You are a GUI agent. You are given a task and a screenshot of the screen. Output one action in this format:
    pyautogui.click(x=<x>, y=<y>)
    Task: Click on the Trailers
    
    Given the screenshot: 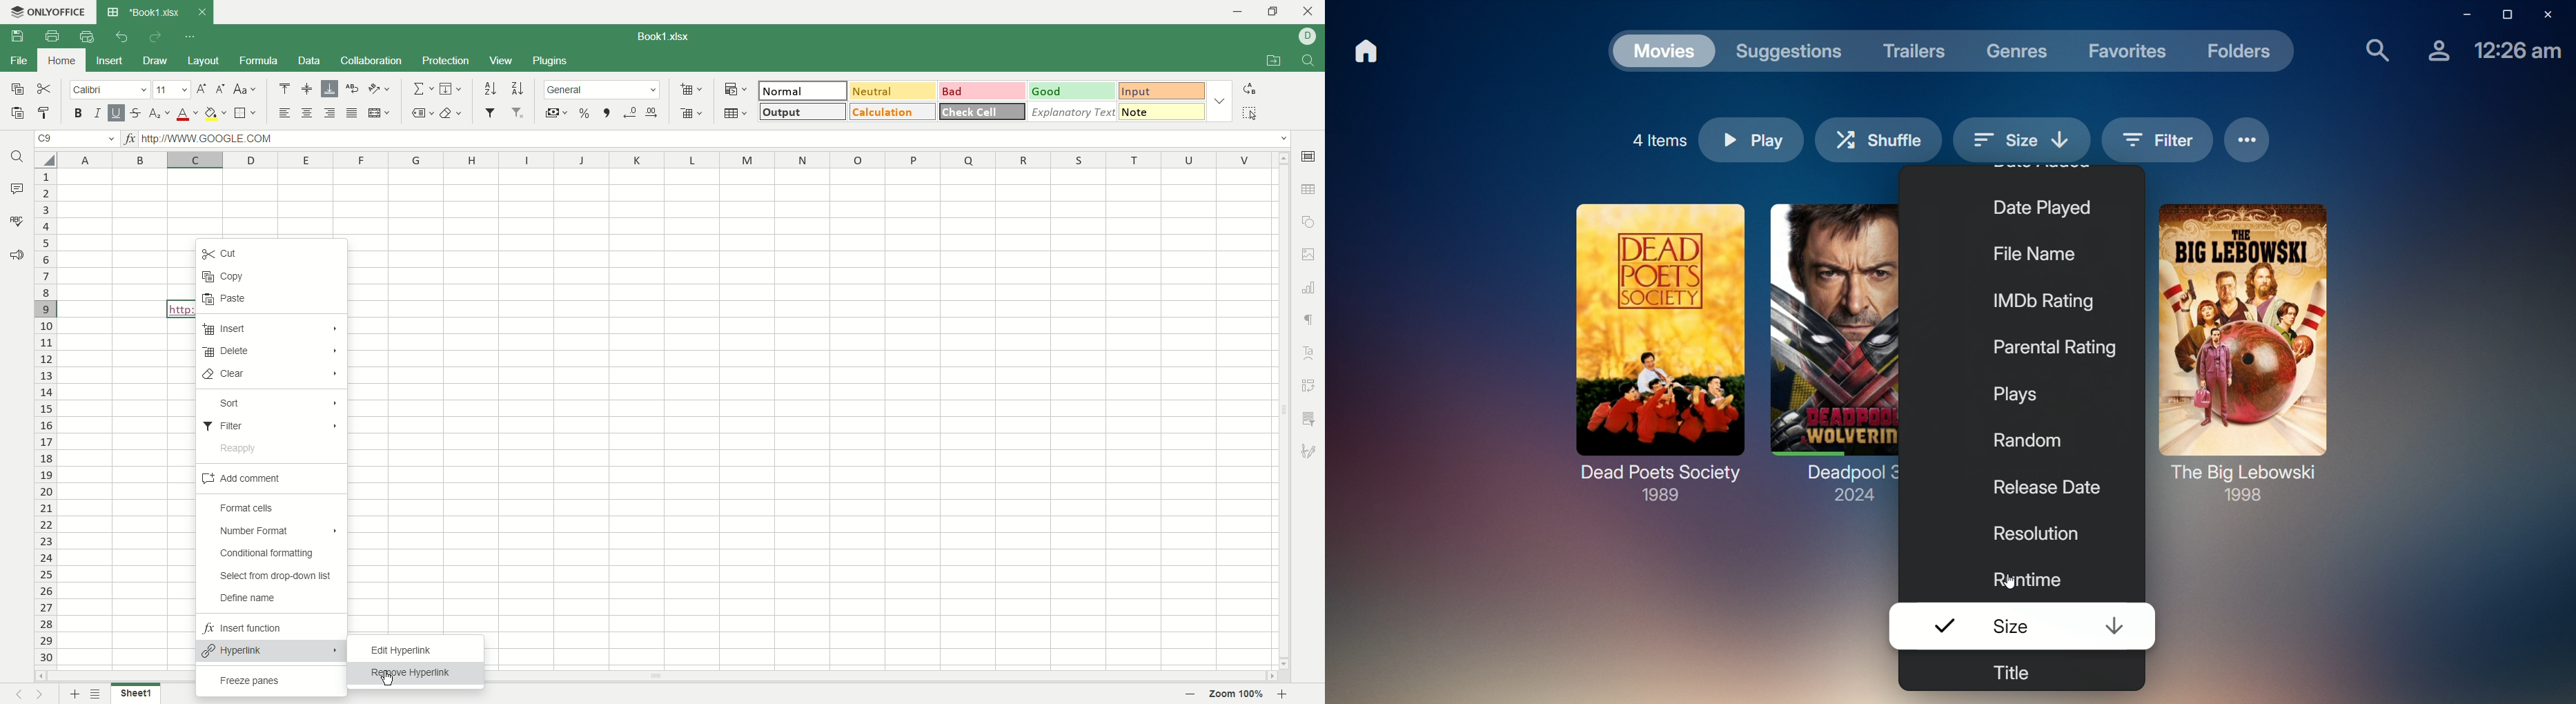 What is the action you would take?
    pyautogui.click(x=1914, y=49)
    